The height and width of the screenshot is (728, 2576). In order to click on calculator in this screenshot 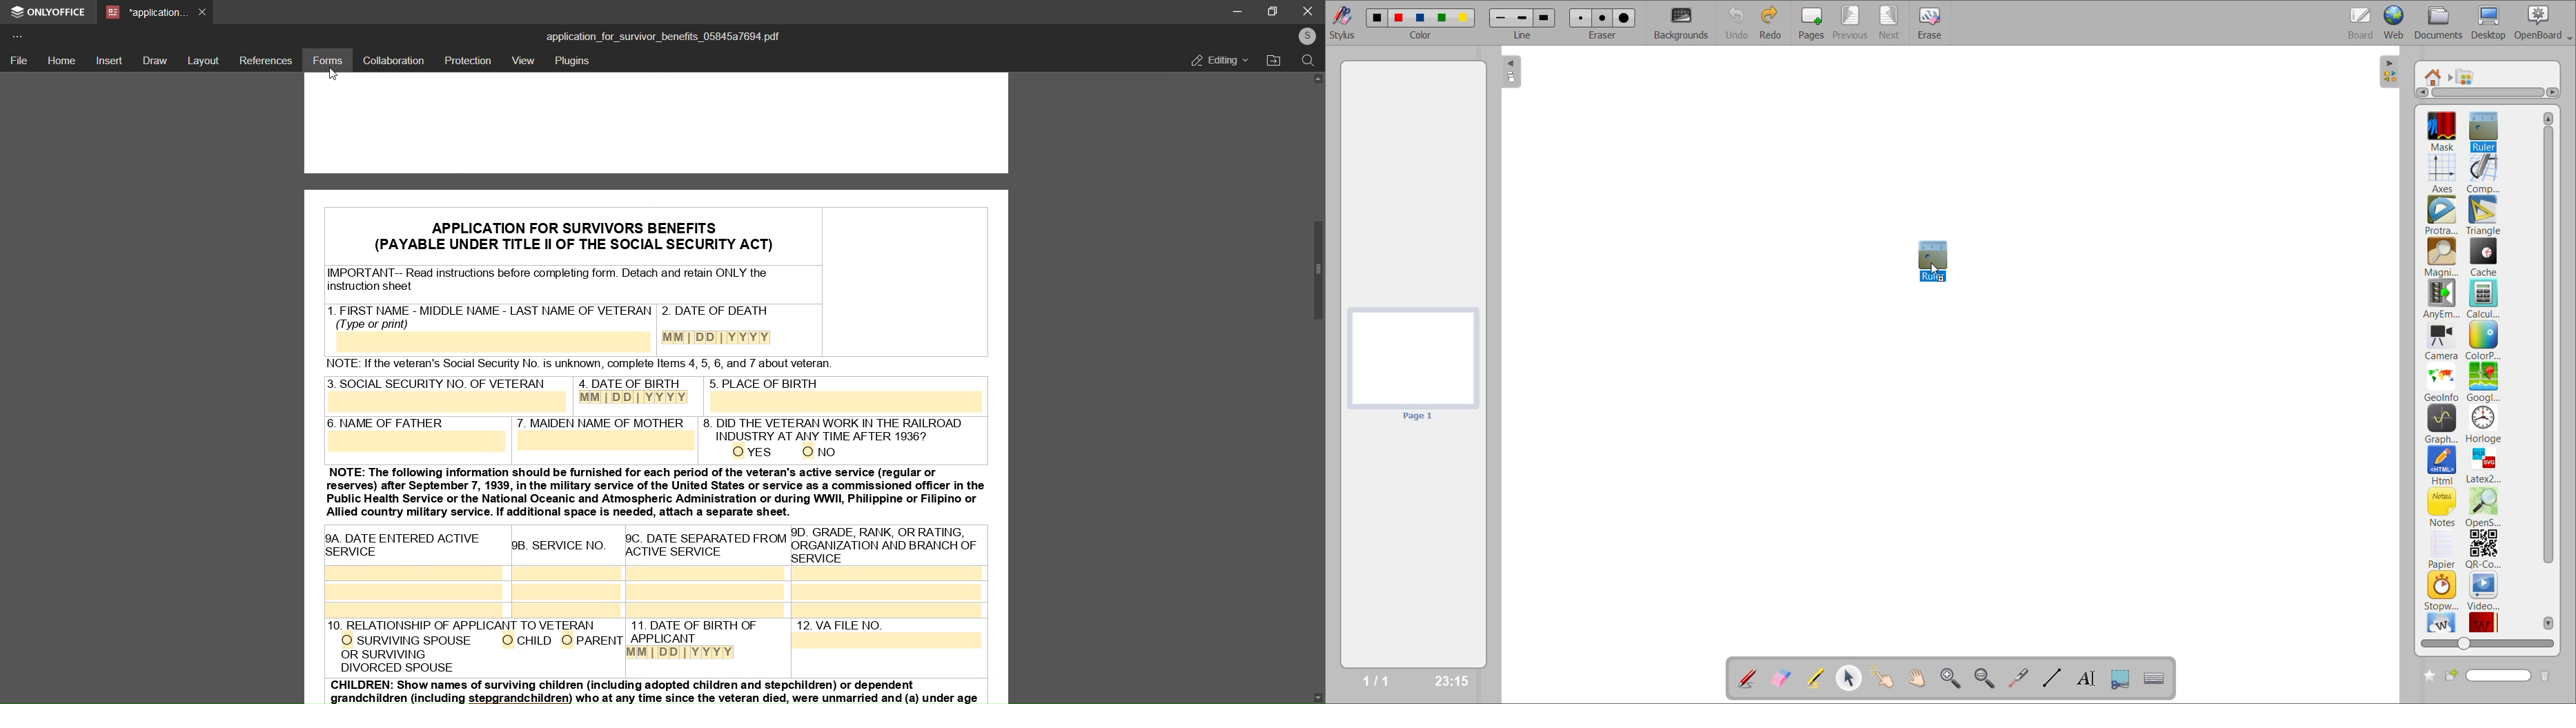, I will do `click(2485, 298)`.